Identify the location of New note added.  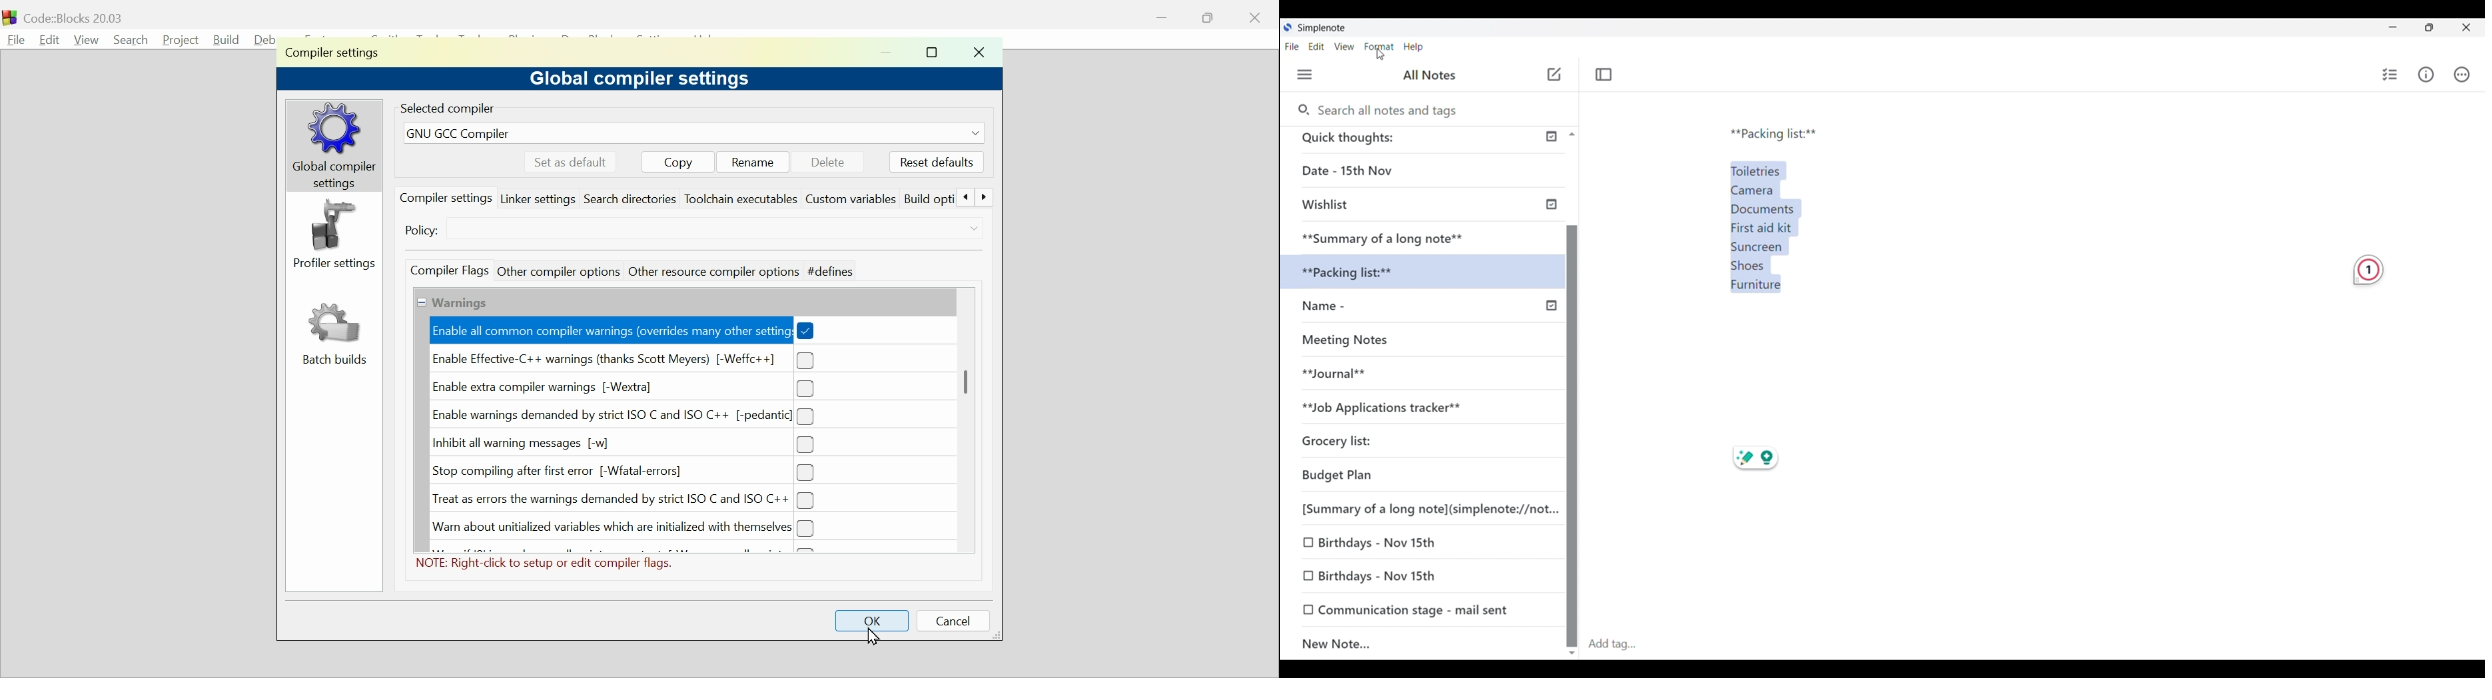
(1411, 644).